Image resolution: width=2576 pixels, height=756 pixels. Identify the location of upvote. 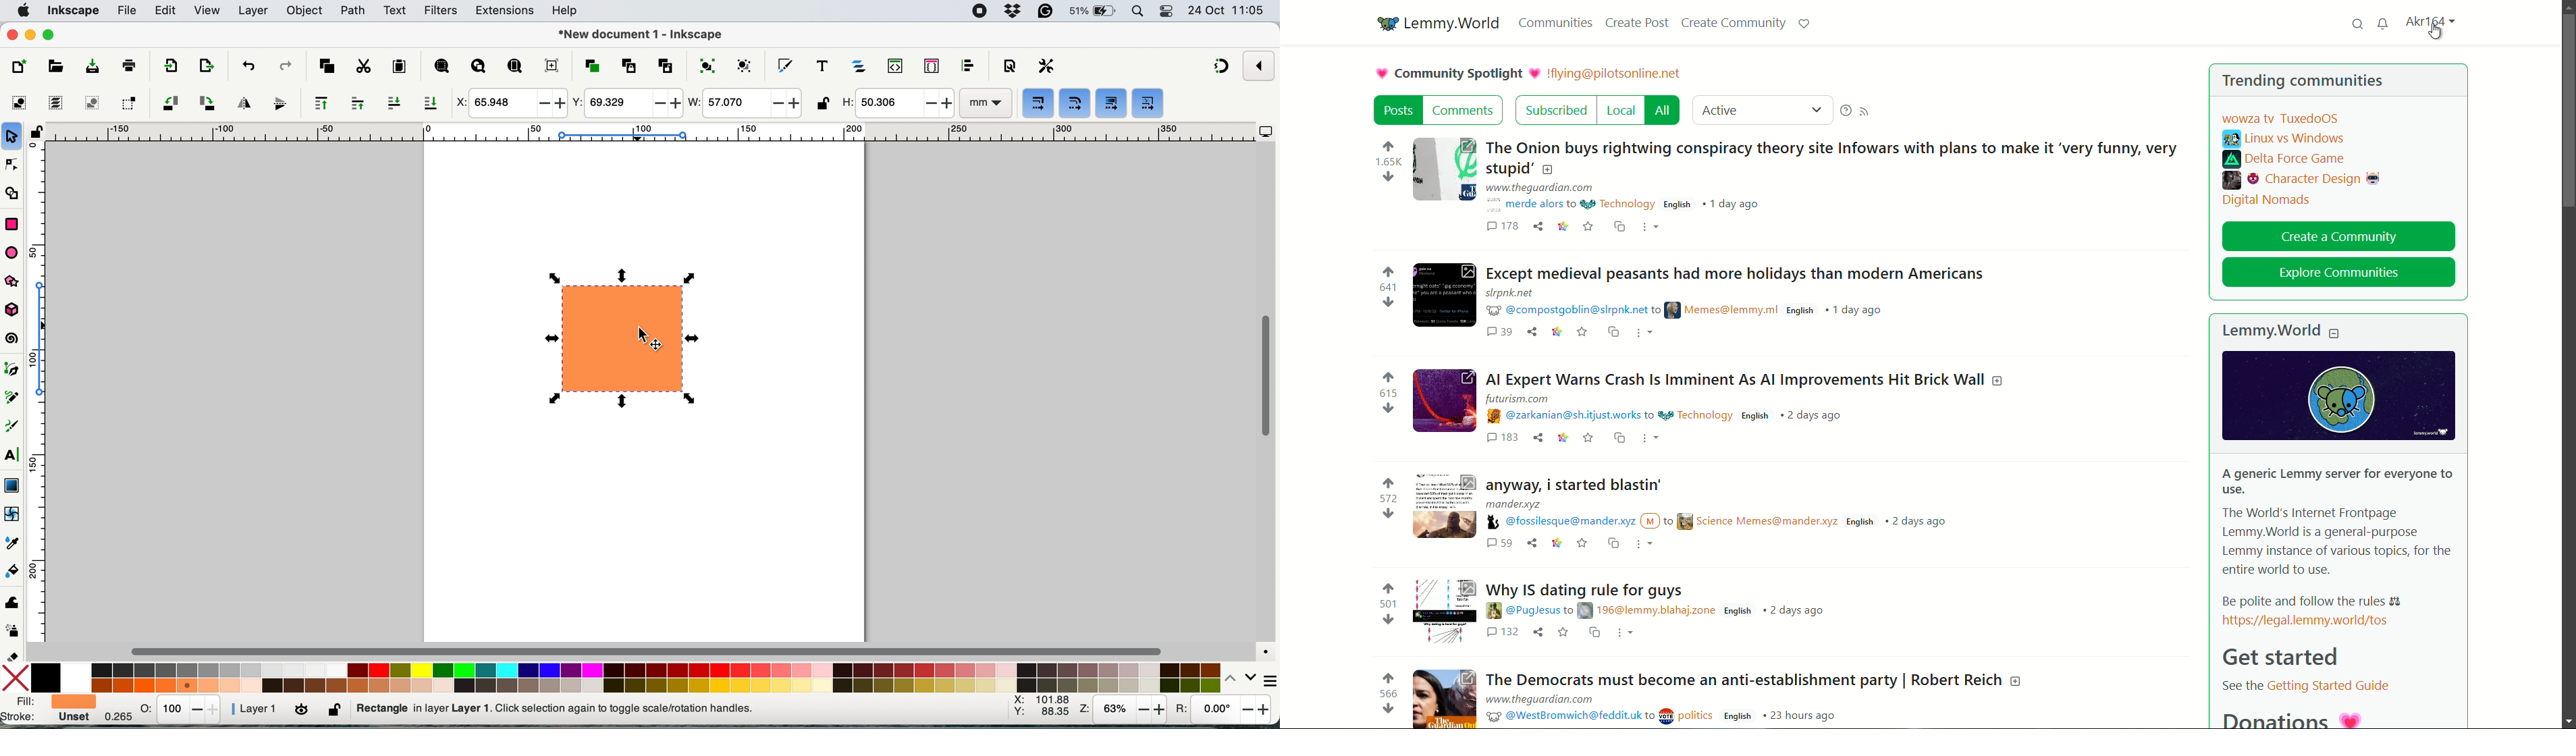
(1390, 589).